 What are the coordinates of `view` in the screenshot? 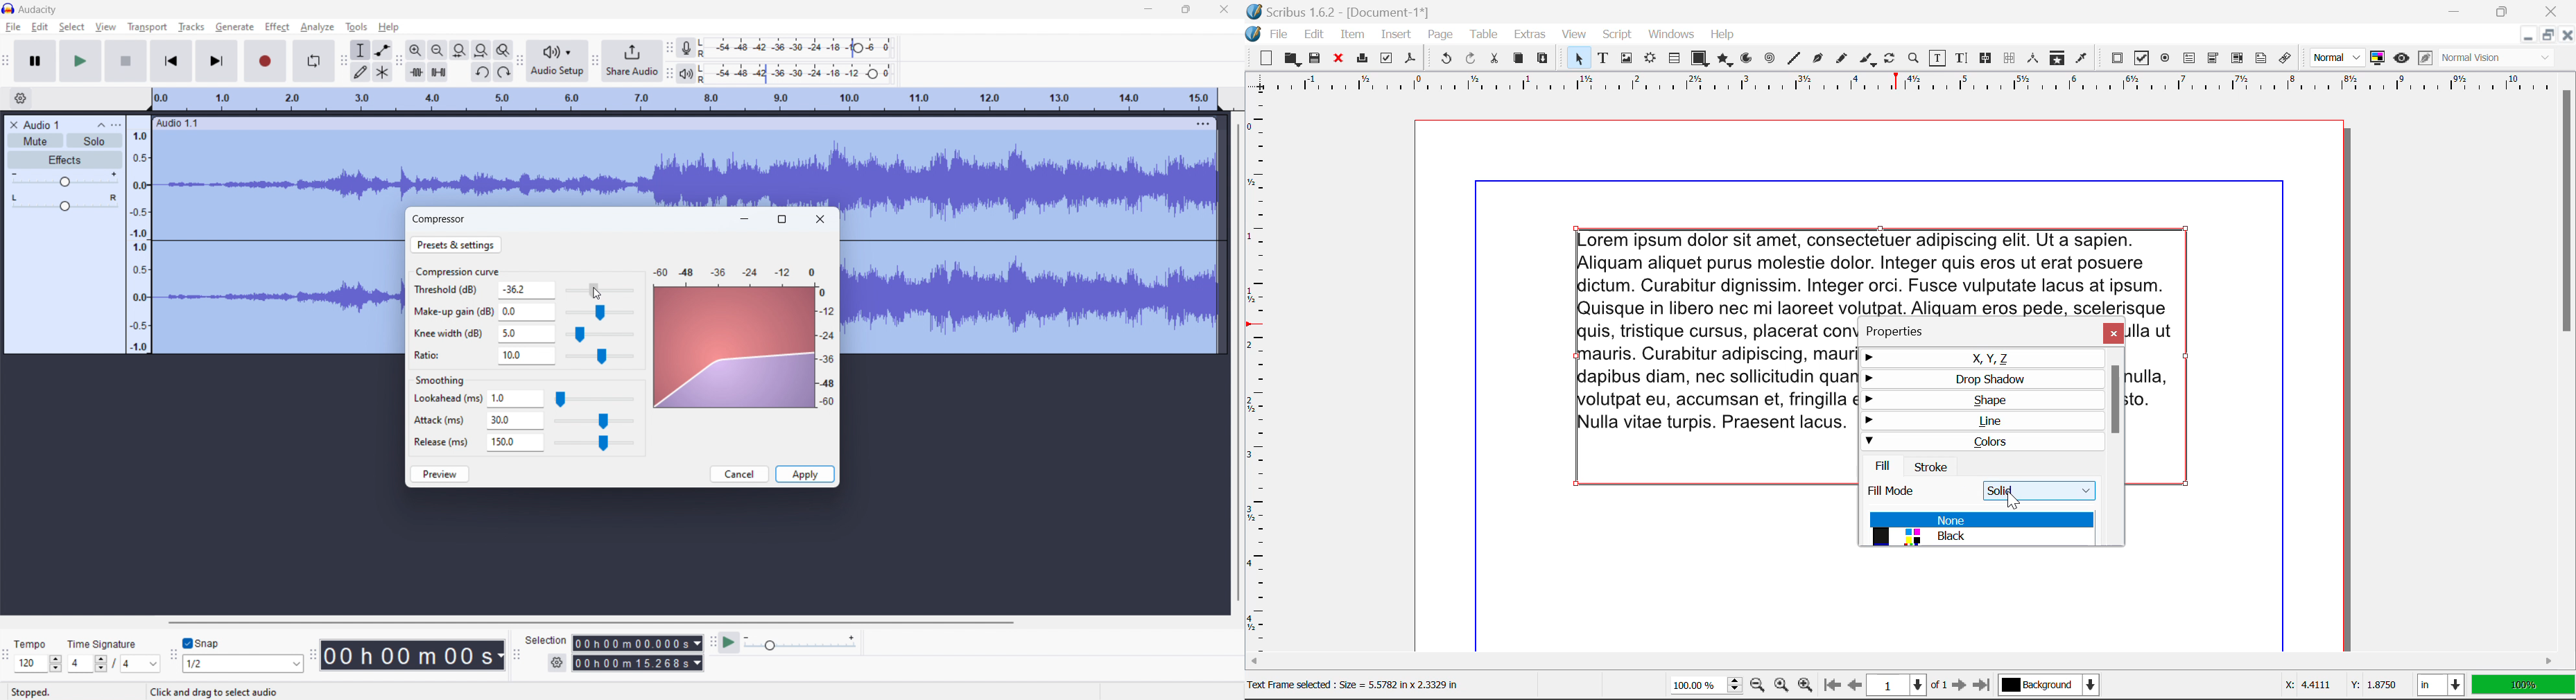 It's located at (106, 27).